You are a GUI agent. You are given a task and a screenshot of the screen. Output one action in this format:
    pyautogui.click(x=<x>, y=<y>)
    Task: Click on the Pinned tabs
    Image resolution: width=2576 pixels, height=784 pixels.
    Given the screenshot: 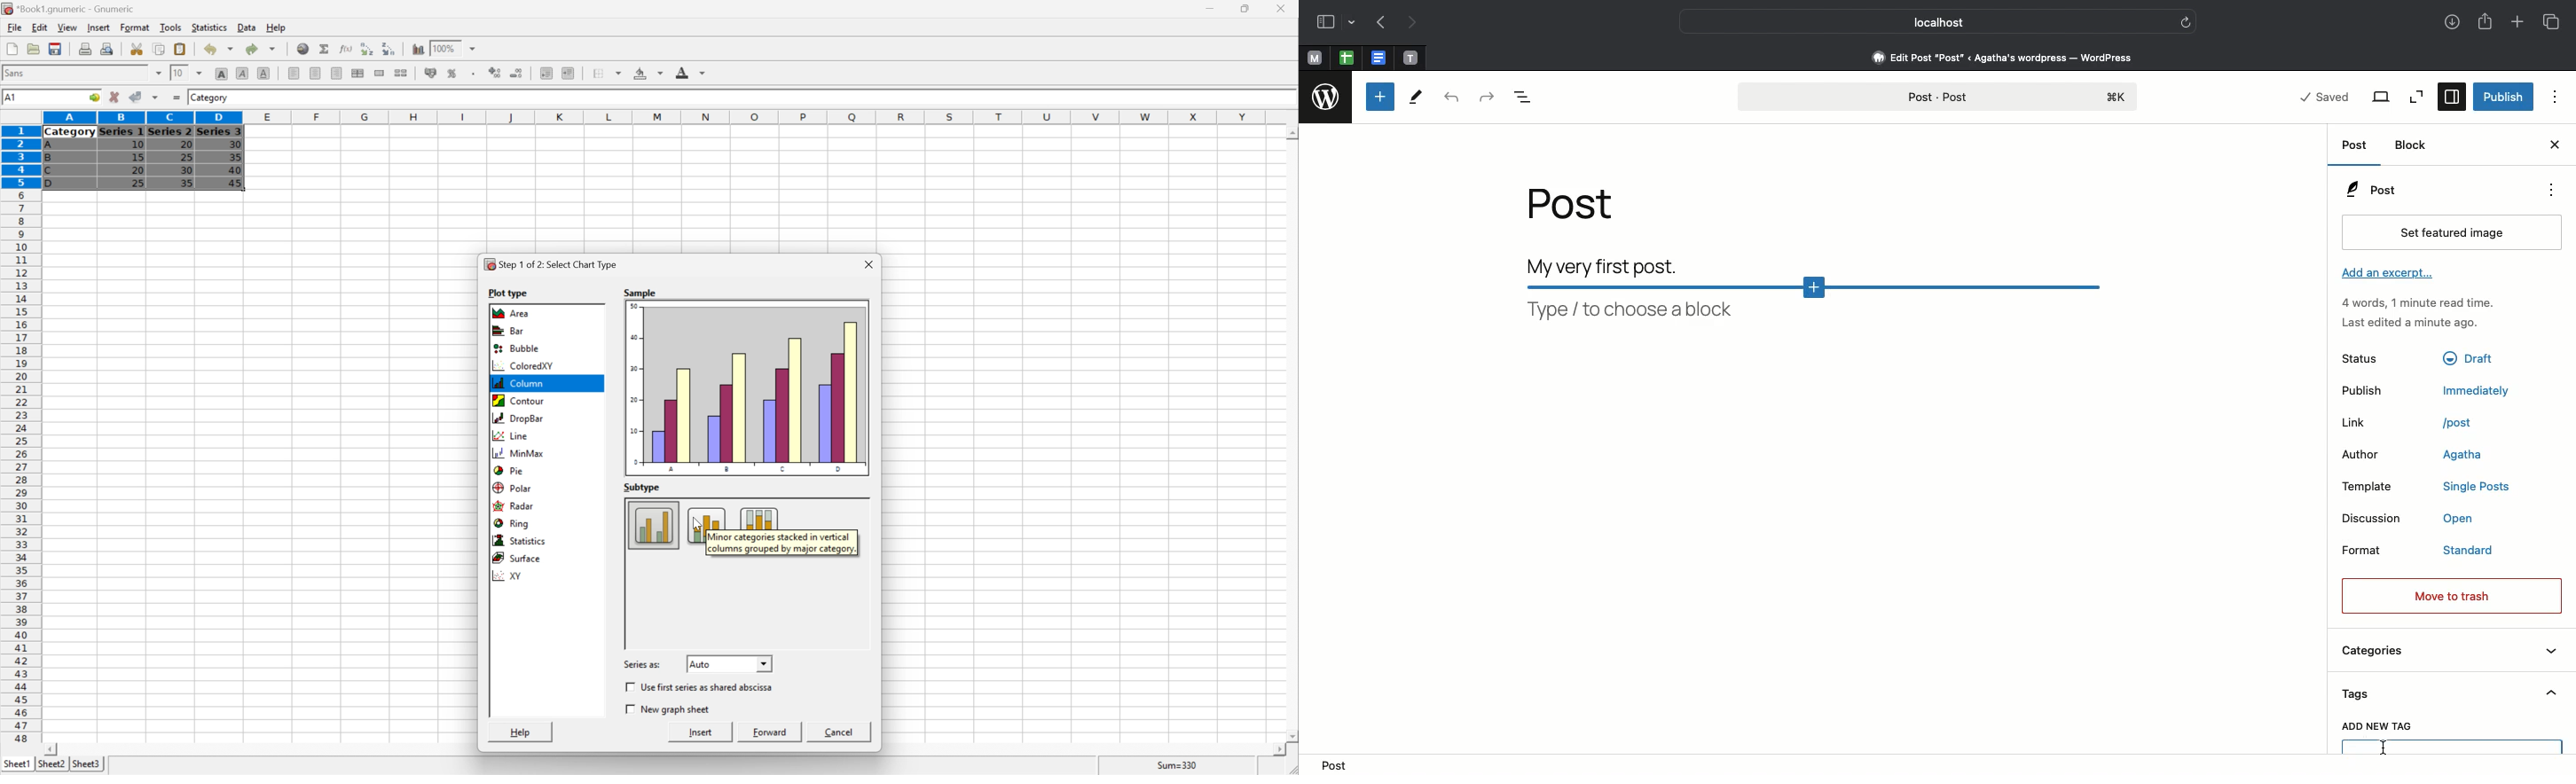 What is the action you would take?
    pyautogui.click(x=1413, y=57)
    